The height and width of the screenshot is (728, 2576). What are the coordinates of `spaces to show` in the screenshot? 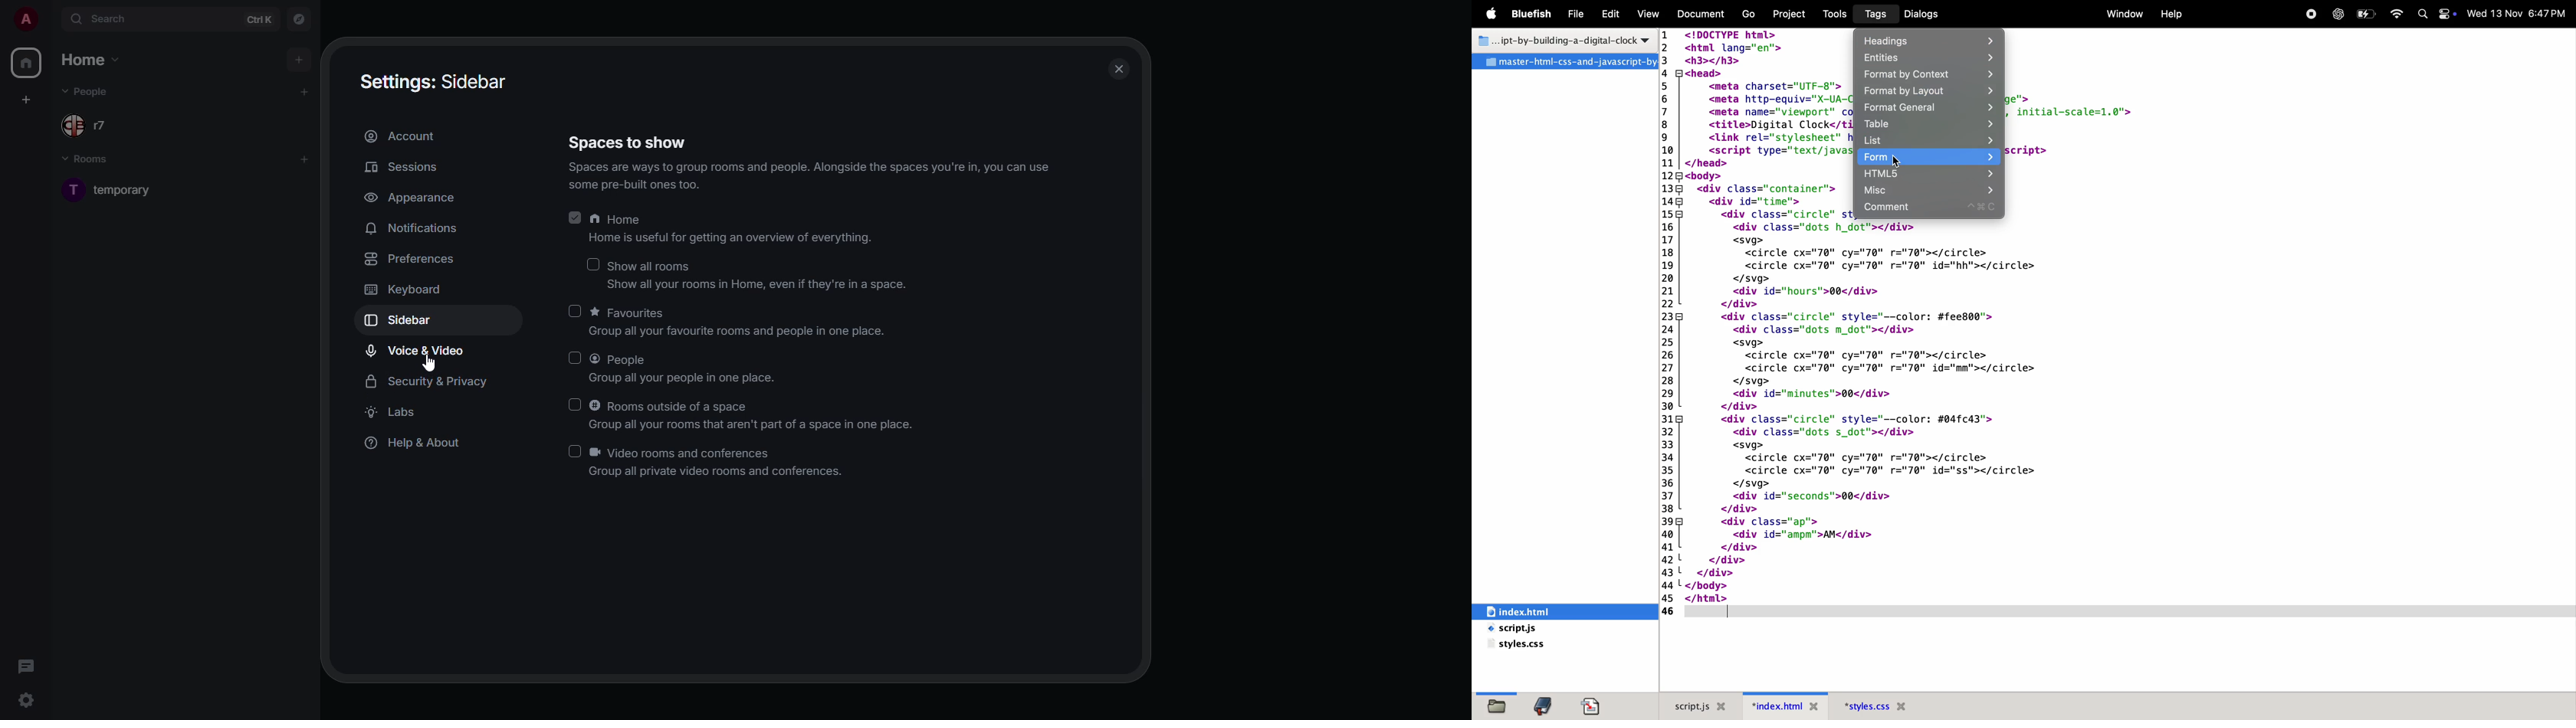 It's located at (627, 145).